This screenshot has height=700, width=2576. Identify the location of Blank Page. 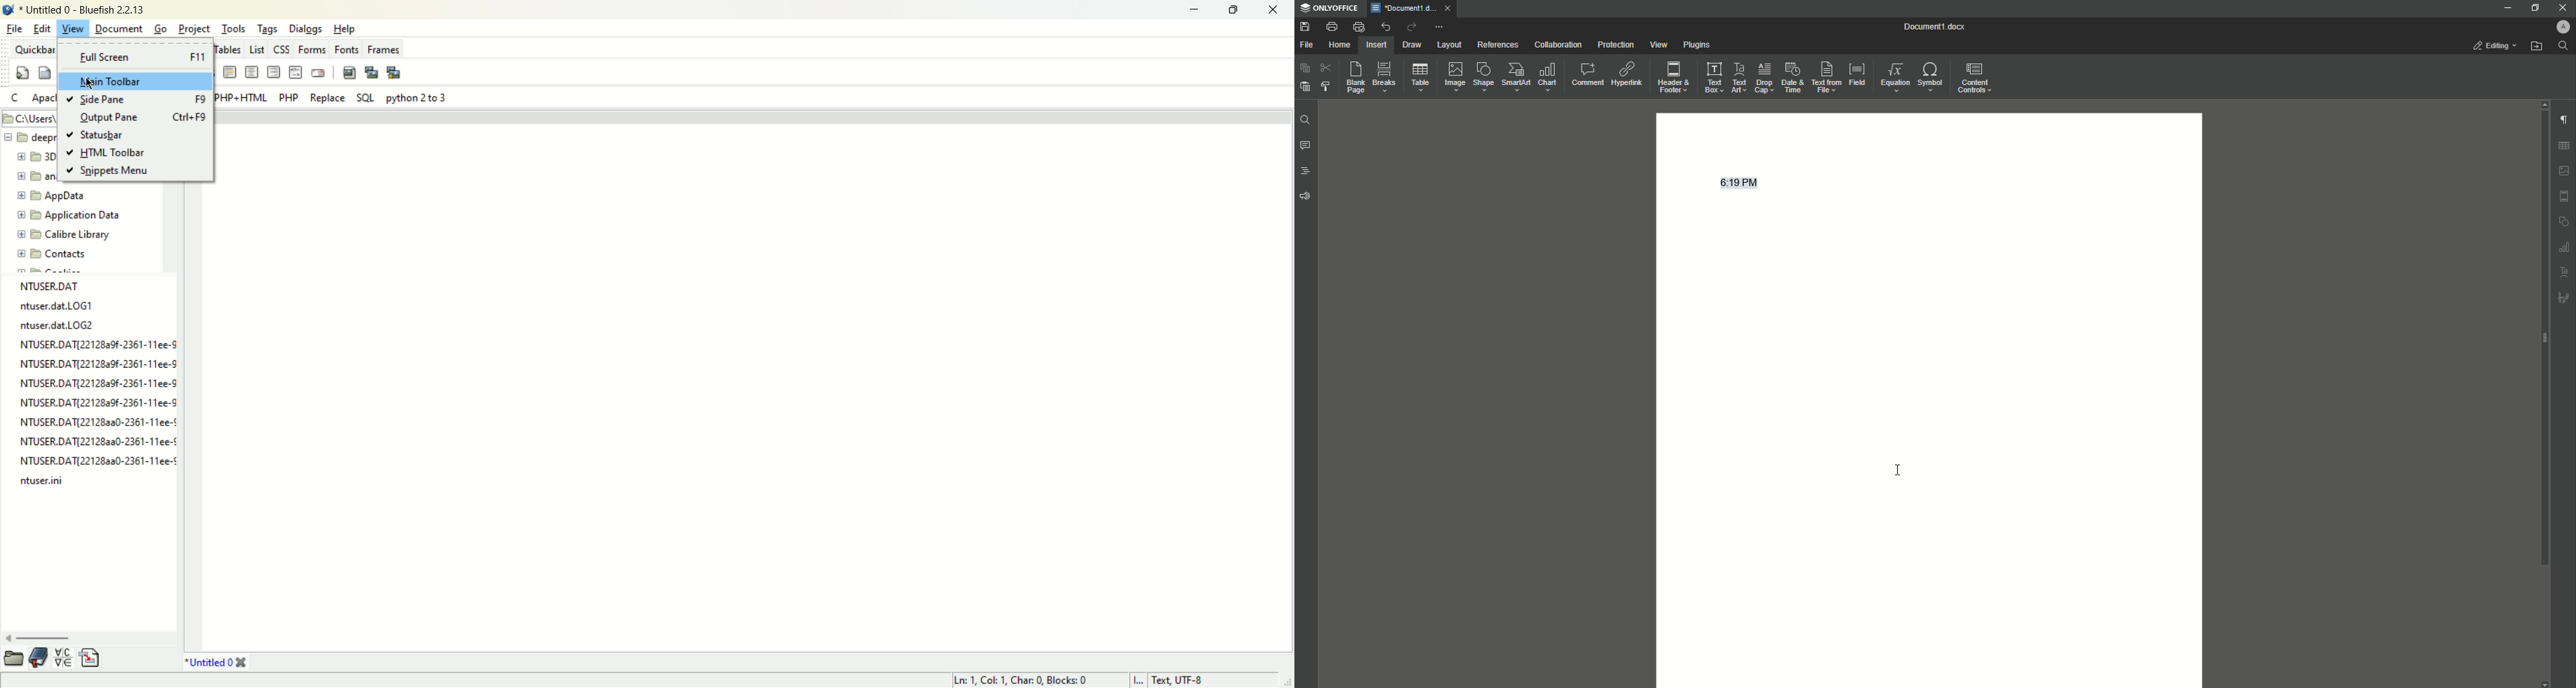
(1352, 78).